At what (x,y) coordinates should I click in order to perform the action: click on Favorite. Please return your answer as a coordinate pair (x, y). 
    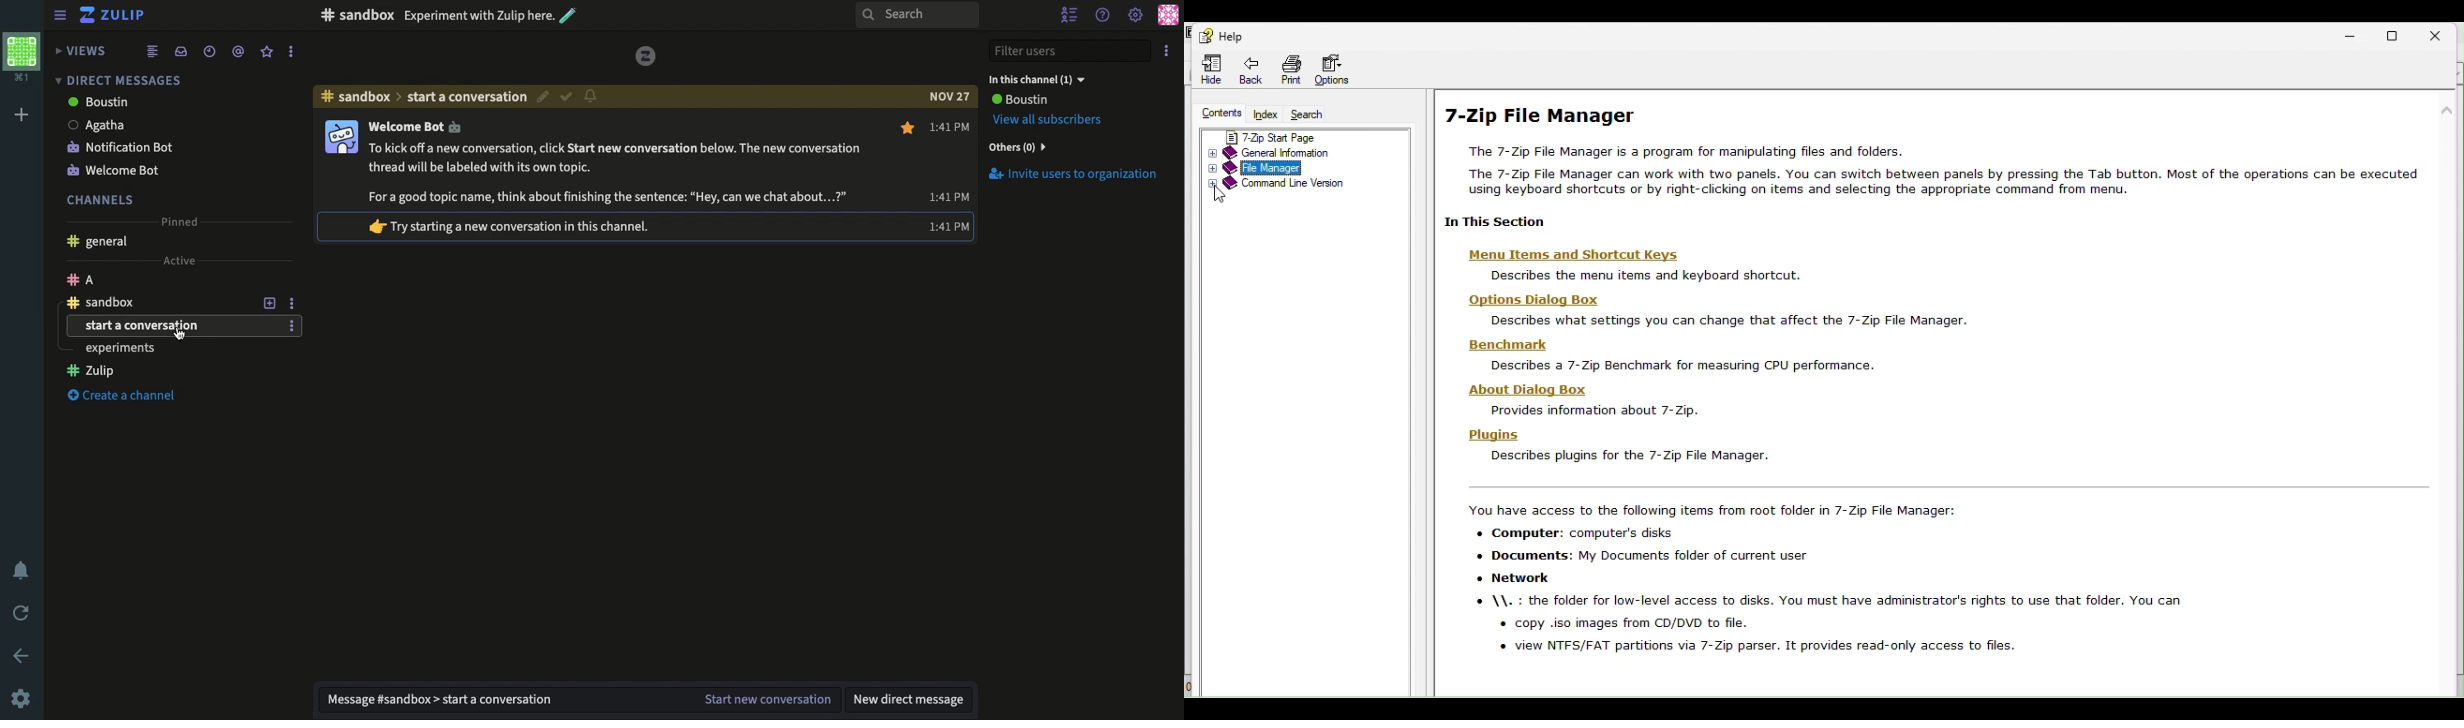
    Looking at the image, I should click on (909, 129).